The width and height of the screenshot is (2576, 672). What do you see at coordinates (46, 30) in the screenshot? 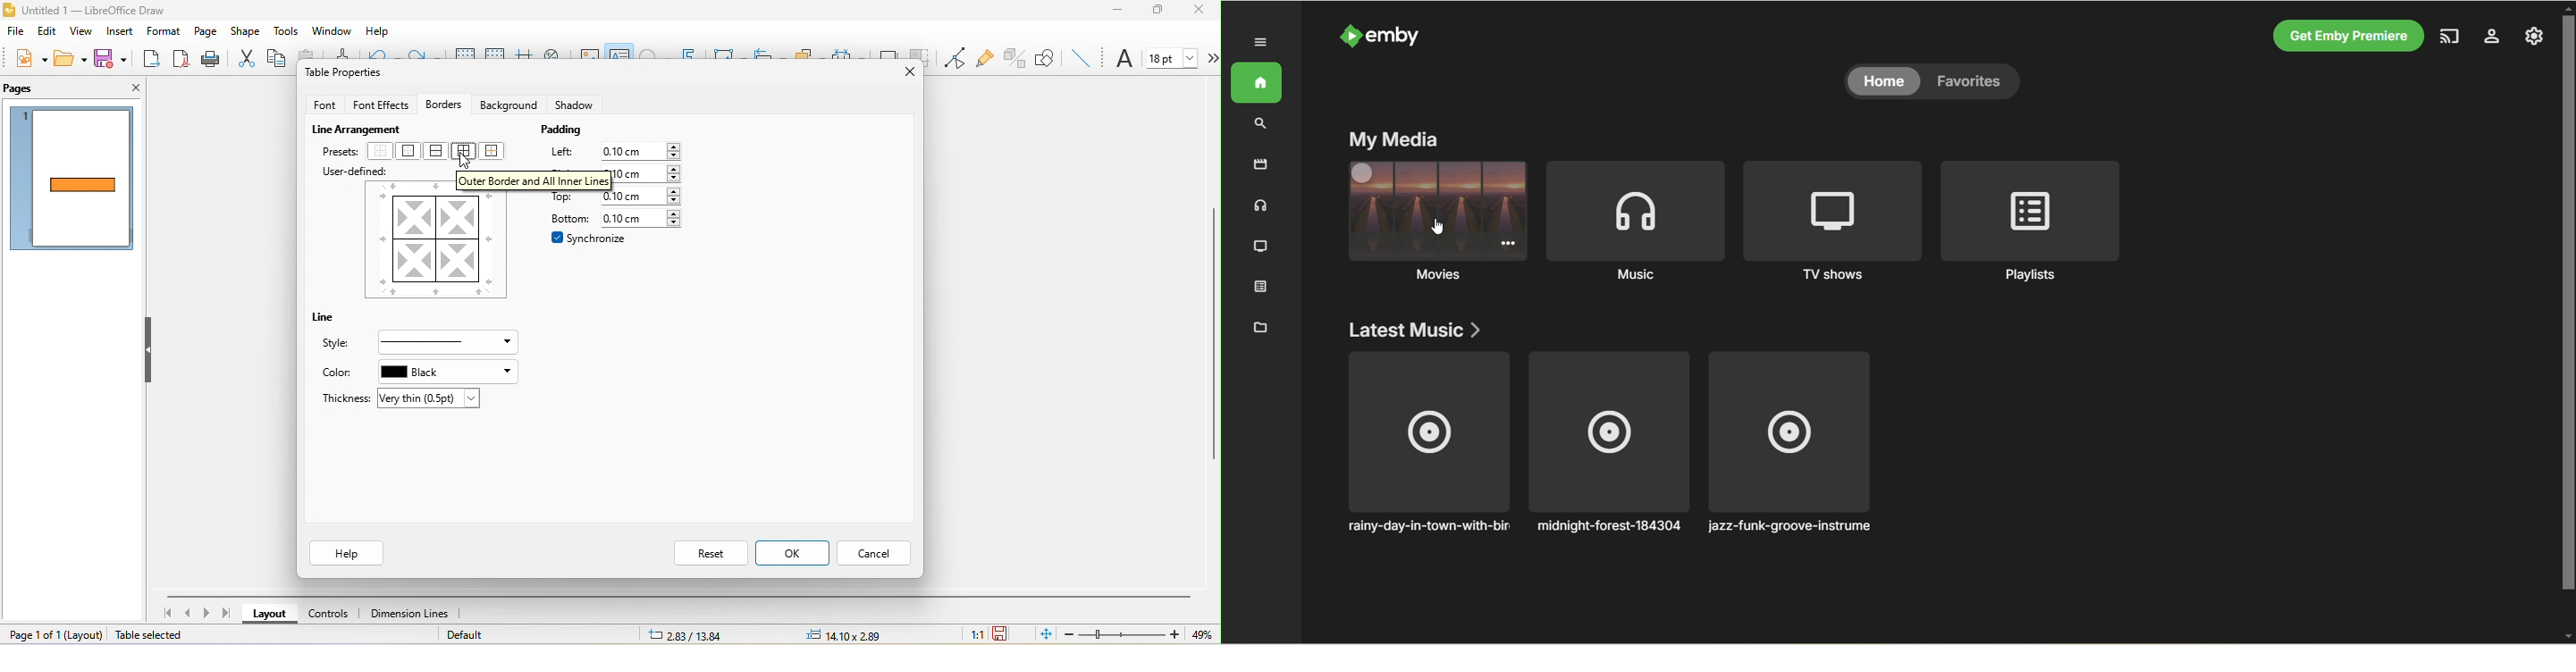
I see `edit` at bounding box center [46, 30].